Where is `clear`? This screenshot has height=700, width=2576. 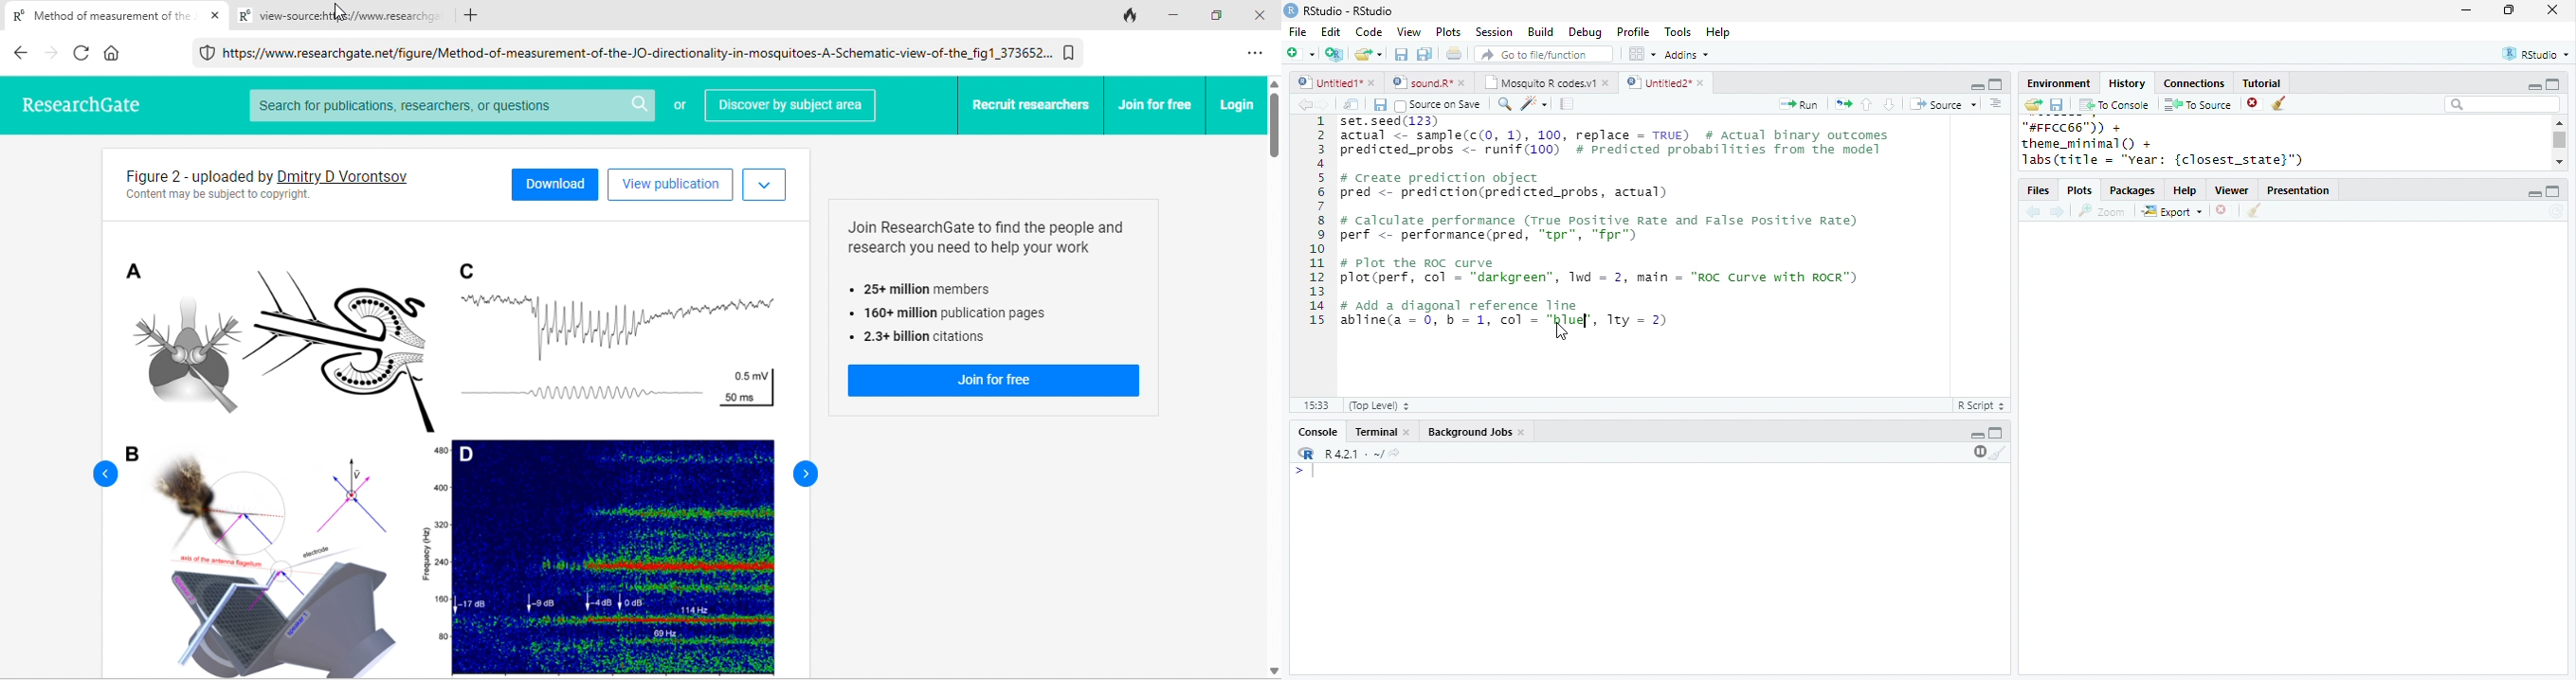 clear is located at coordinates (1999, 452).